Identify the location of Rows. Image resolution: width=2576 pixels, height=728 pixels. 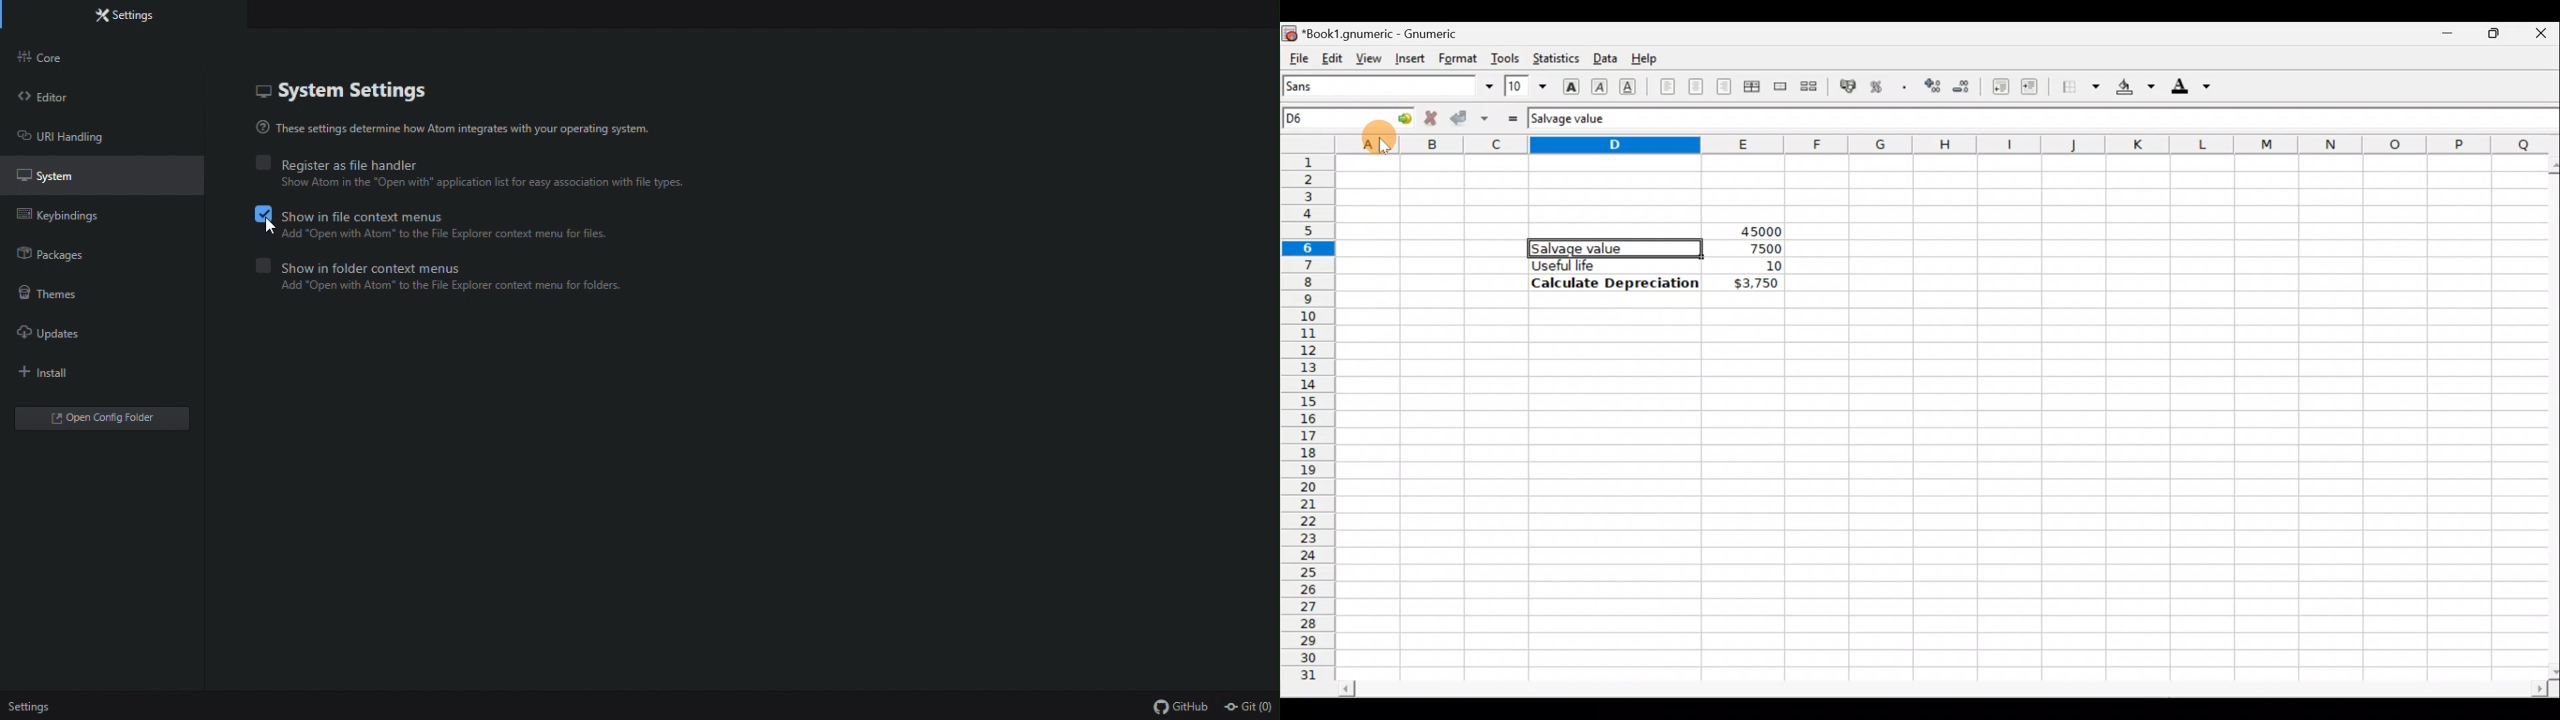
(1311, 419).